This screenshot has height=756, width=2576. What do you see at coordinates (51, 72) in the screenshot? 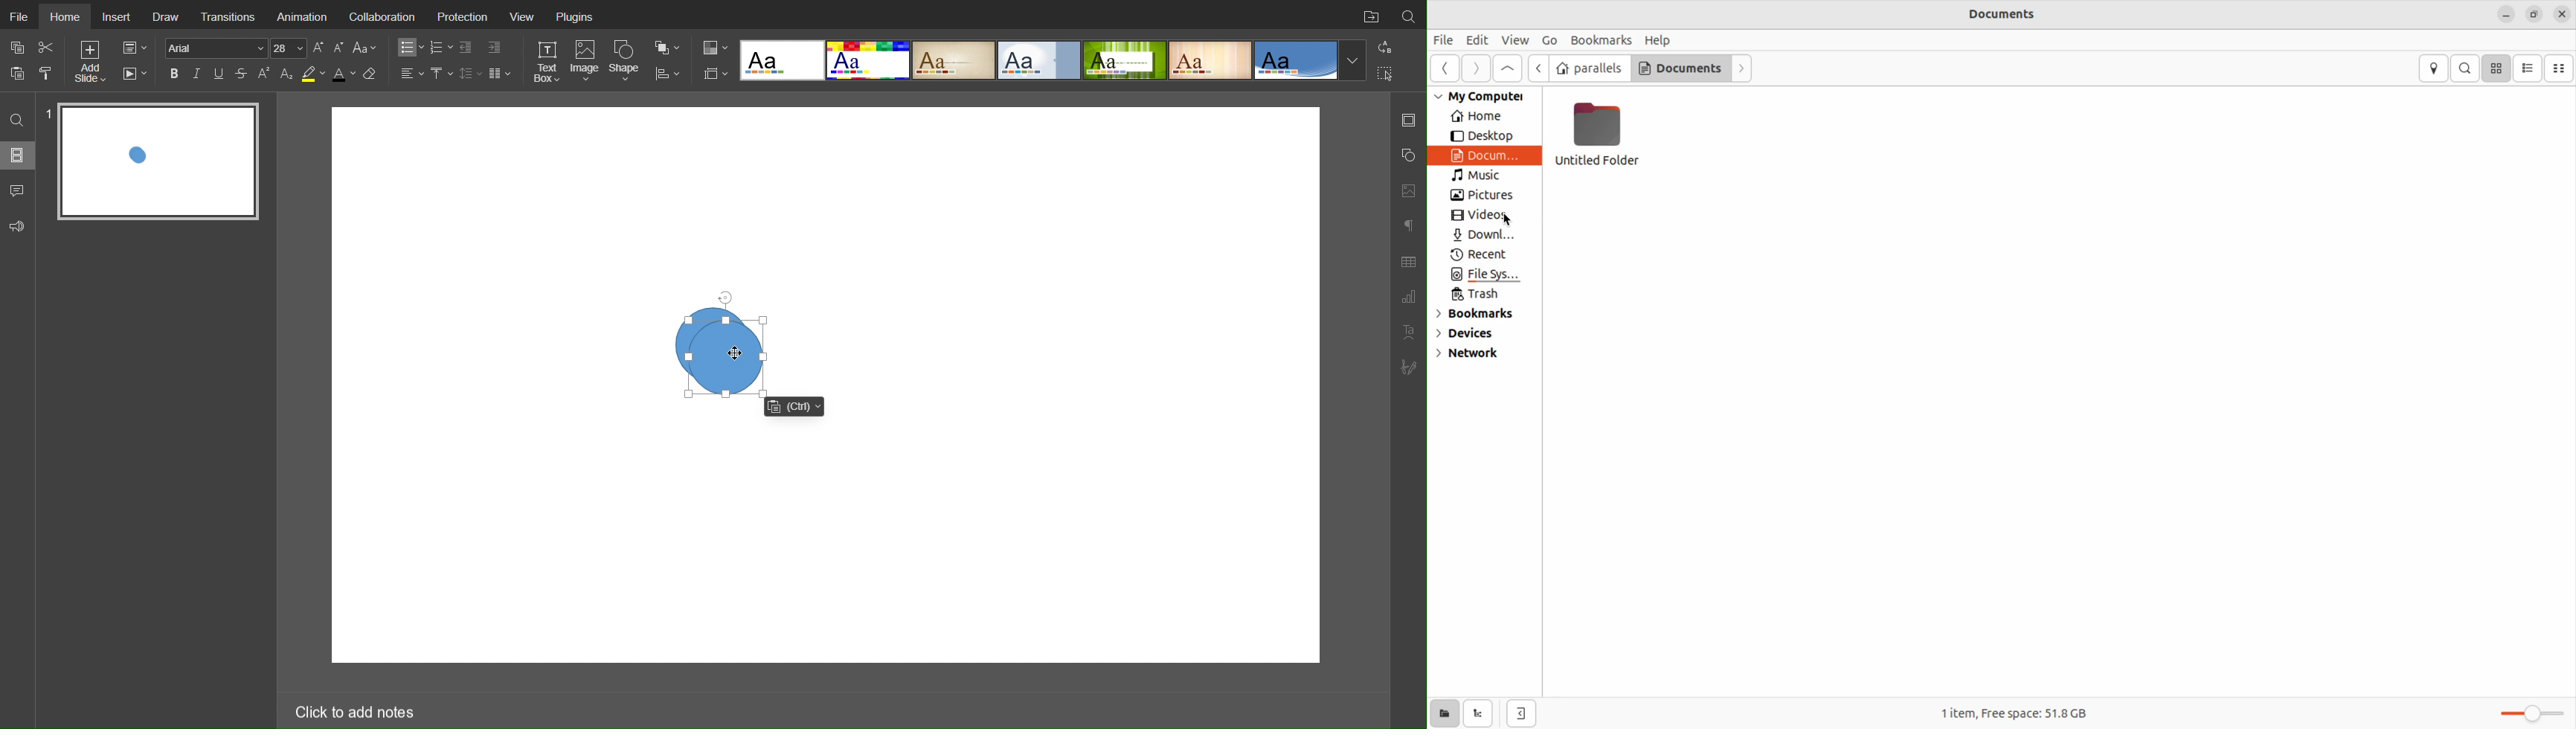
I see `copy style` at bounding box center [51, 72].